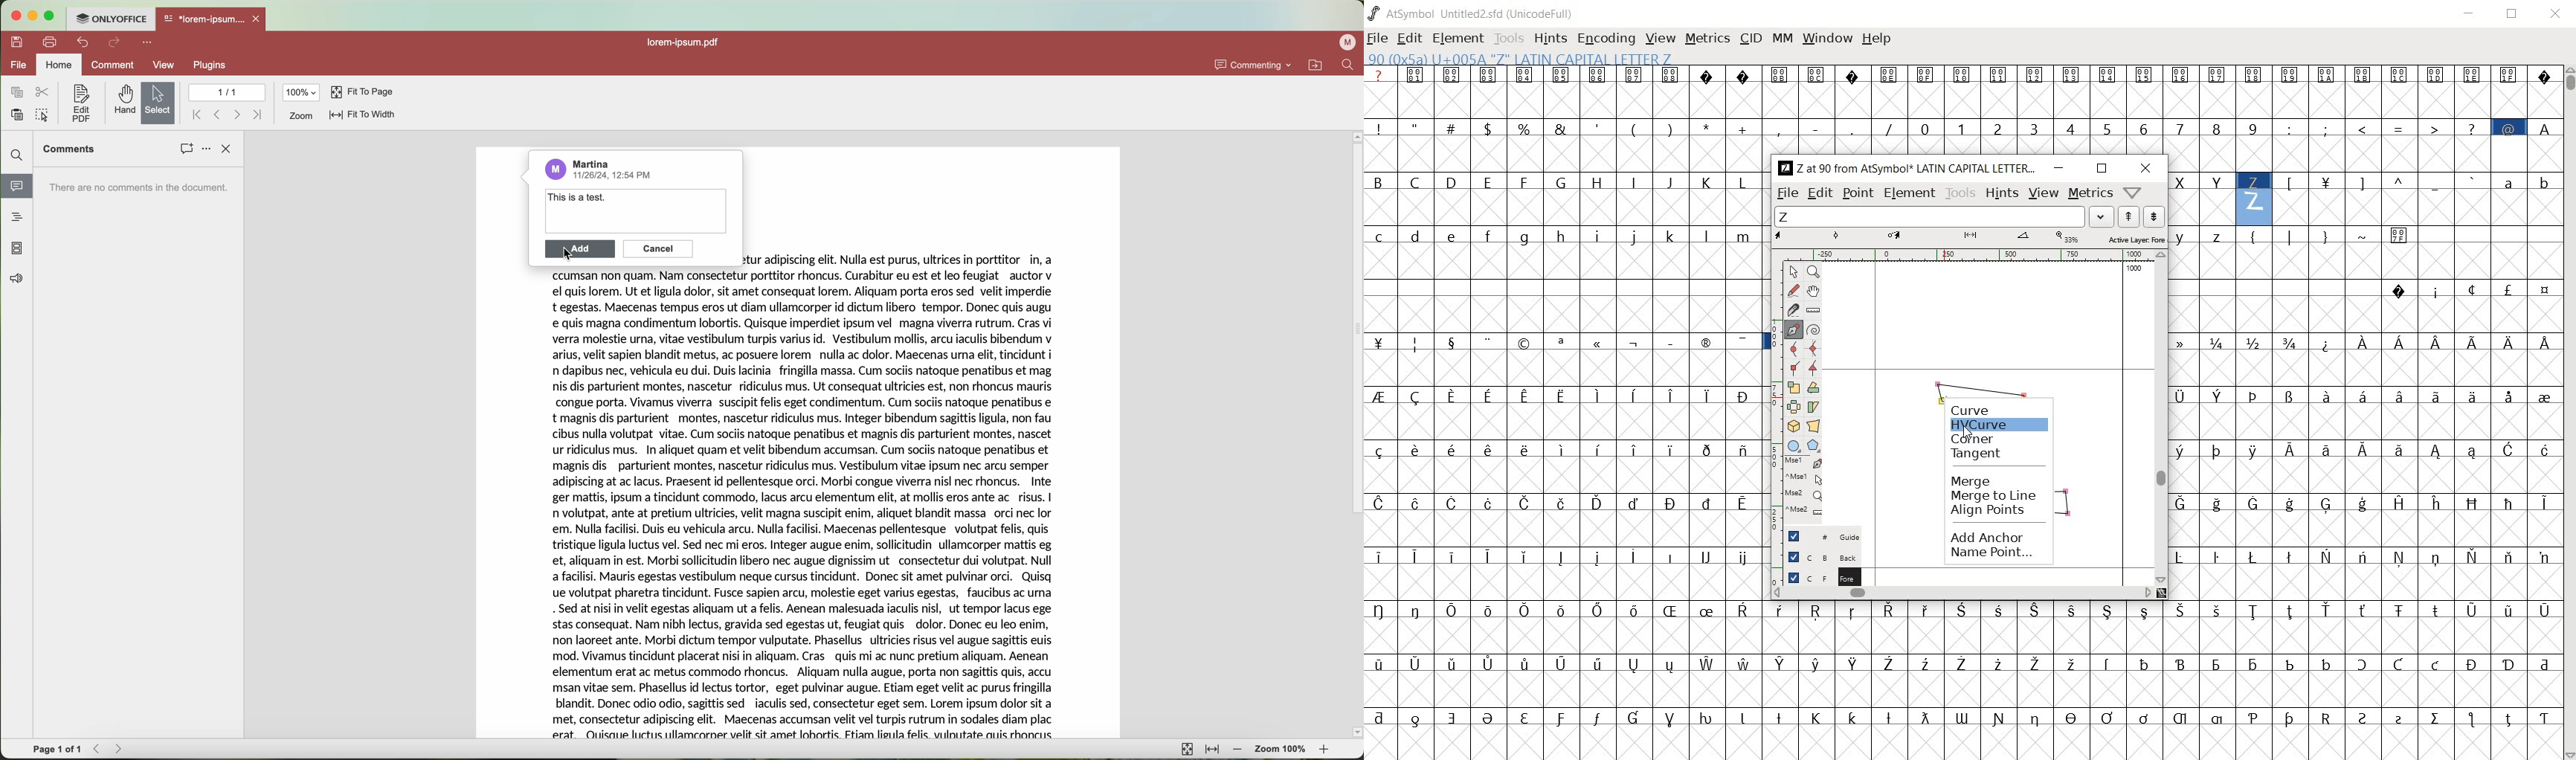  I want to click on close, so click(2556, 13).